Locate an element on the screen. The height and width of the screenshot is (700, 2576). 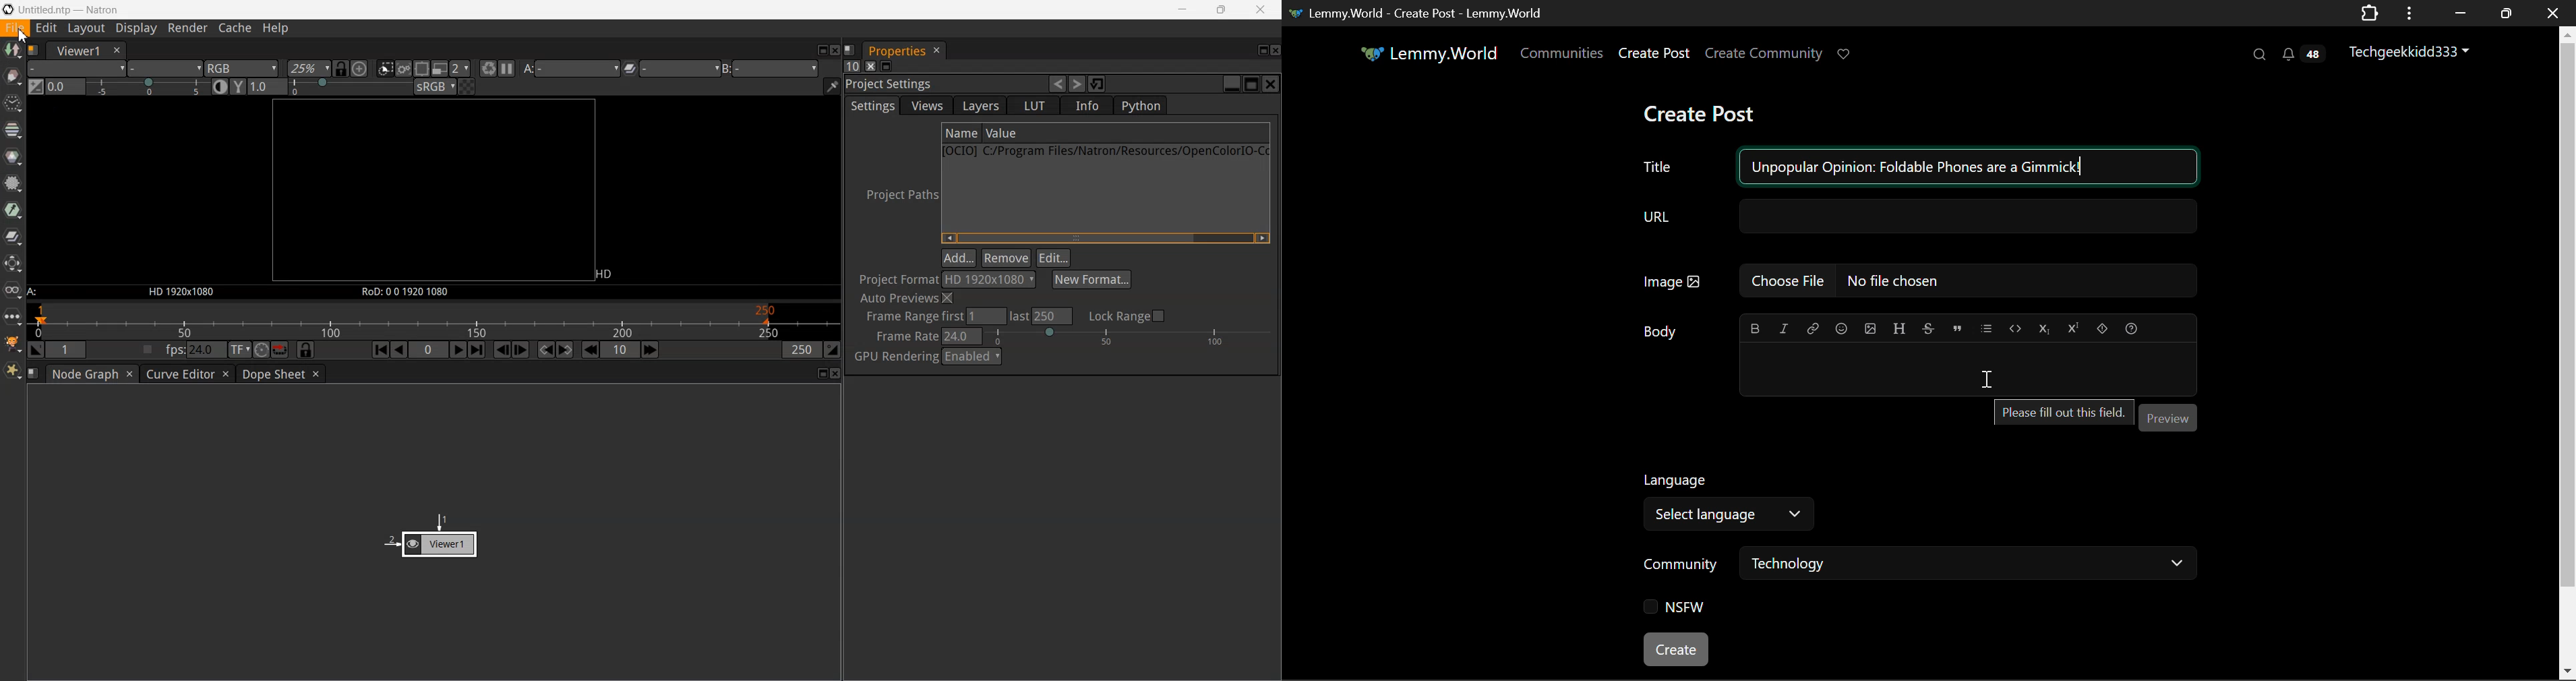
code is located at coordinates (2015, 328).